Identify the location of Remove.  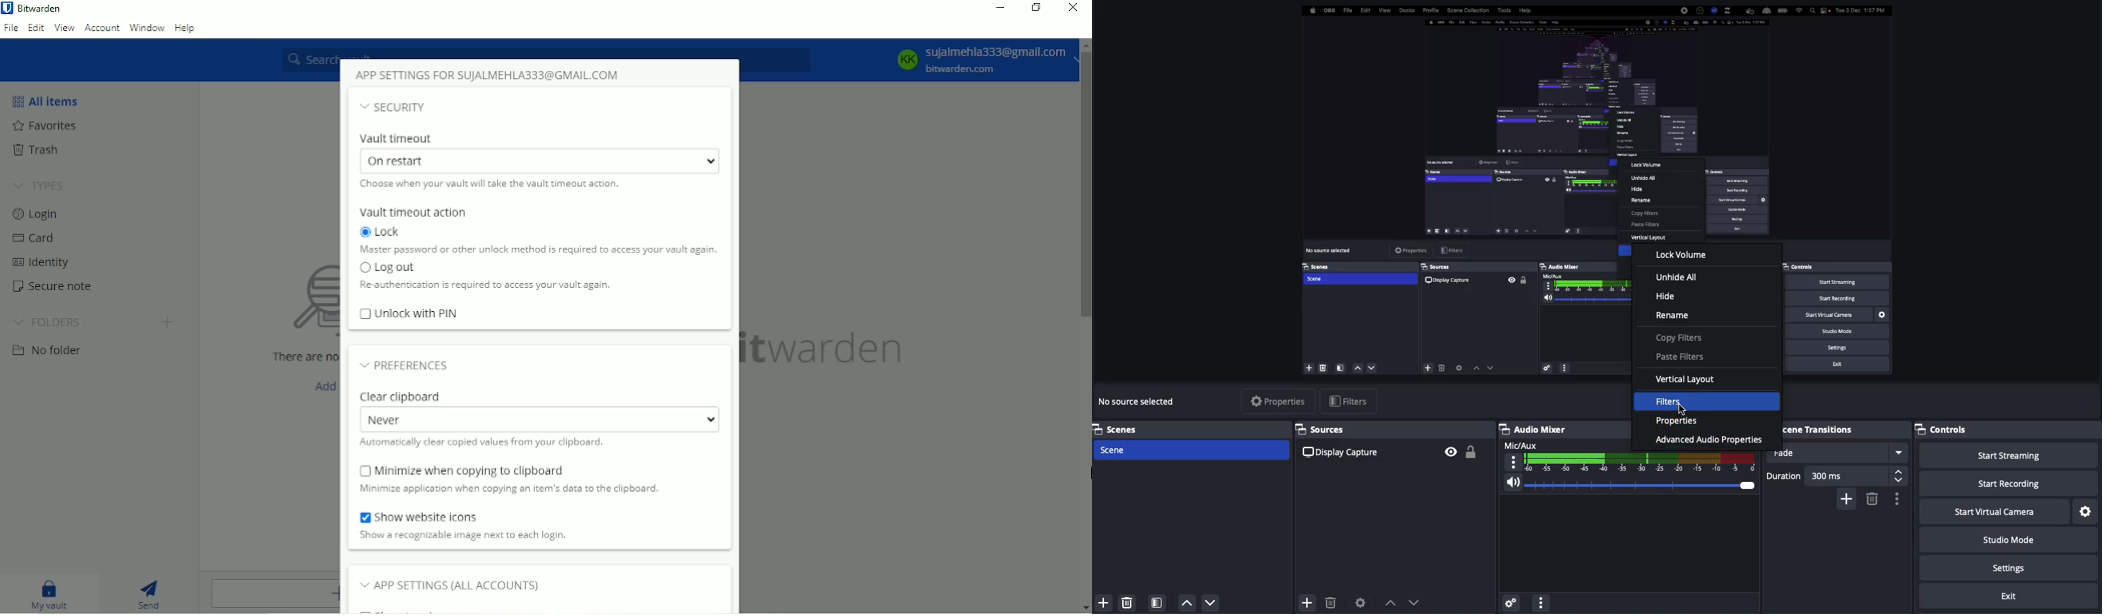
(1873, 498).